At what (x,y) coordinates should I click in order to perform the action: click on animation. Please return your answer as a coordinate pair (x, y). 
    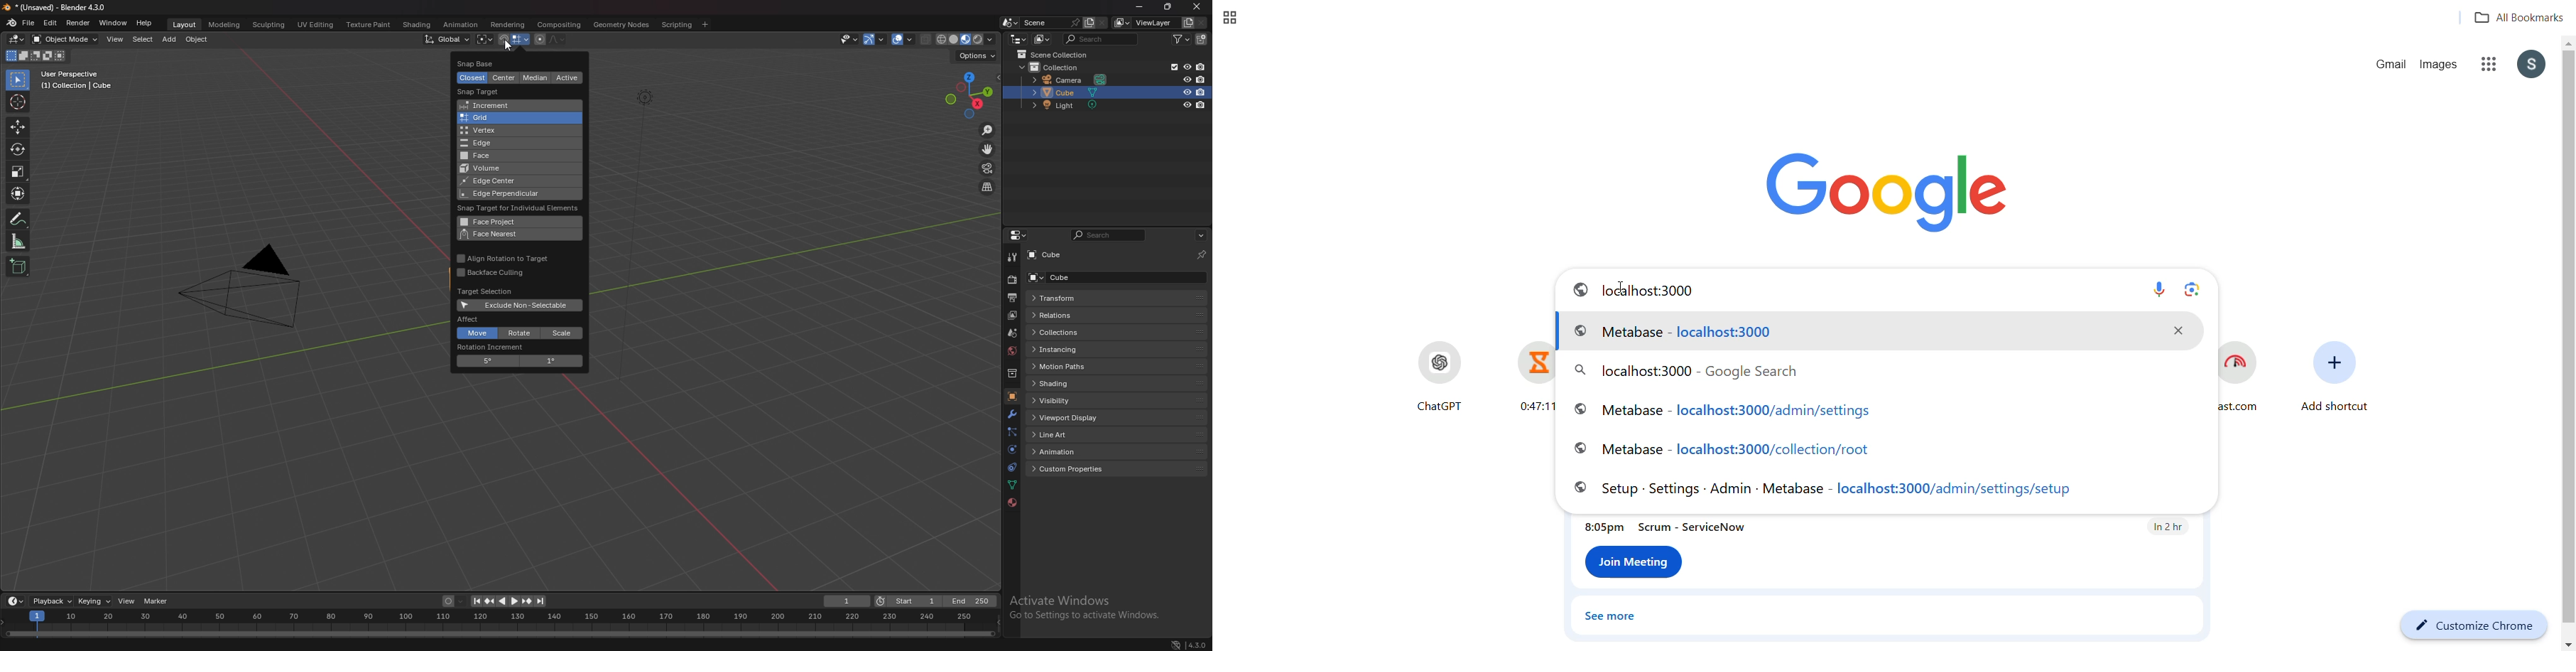
    Looking at the image, I should click on (461, 25).